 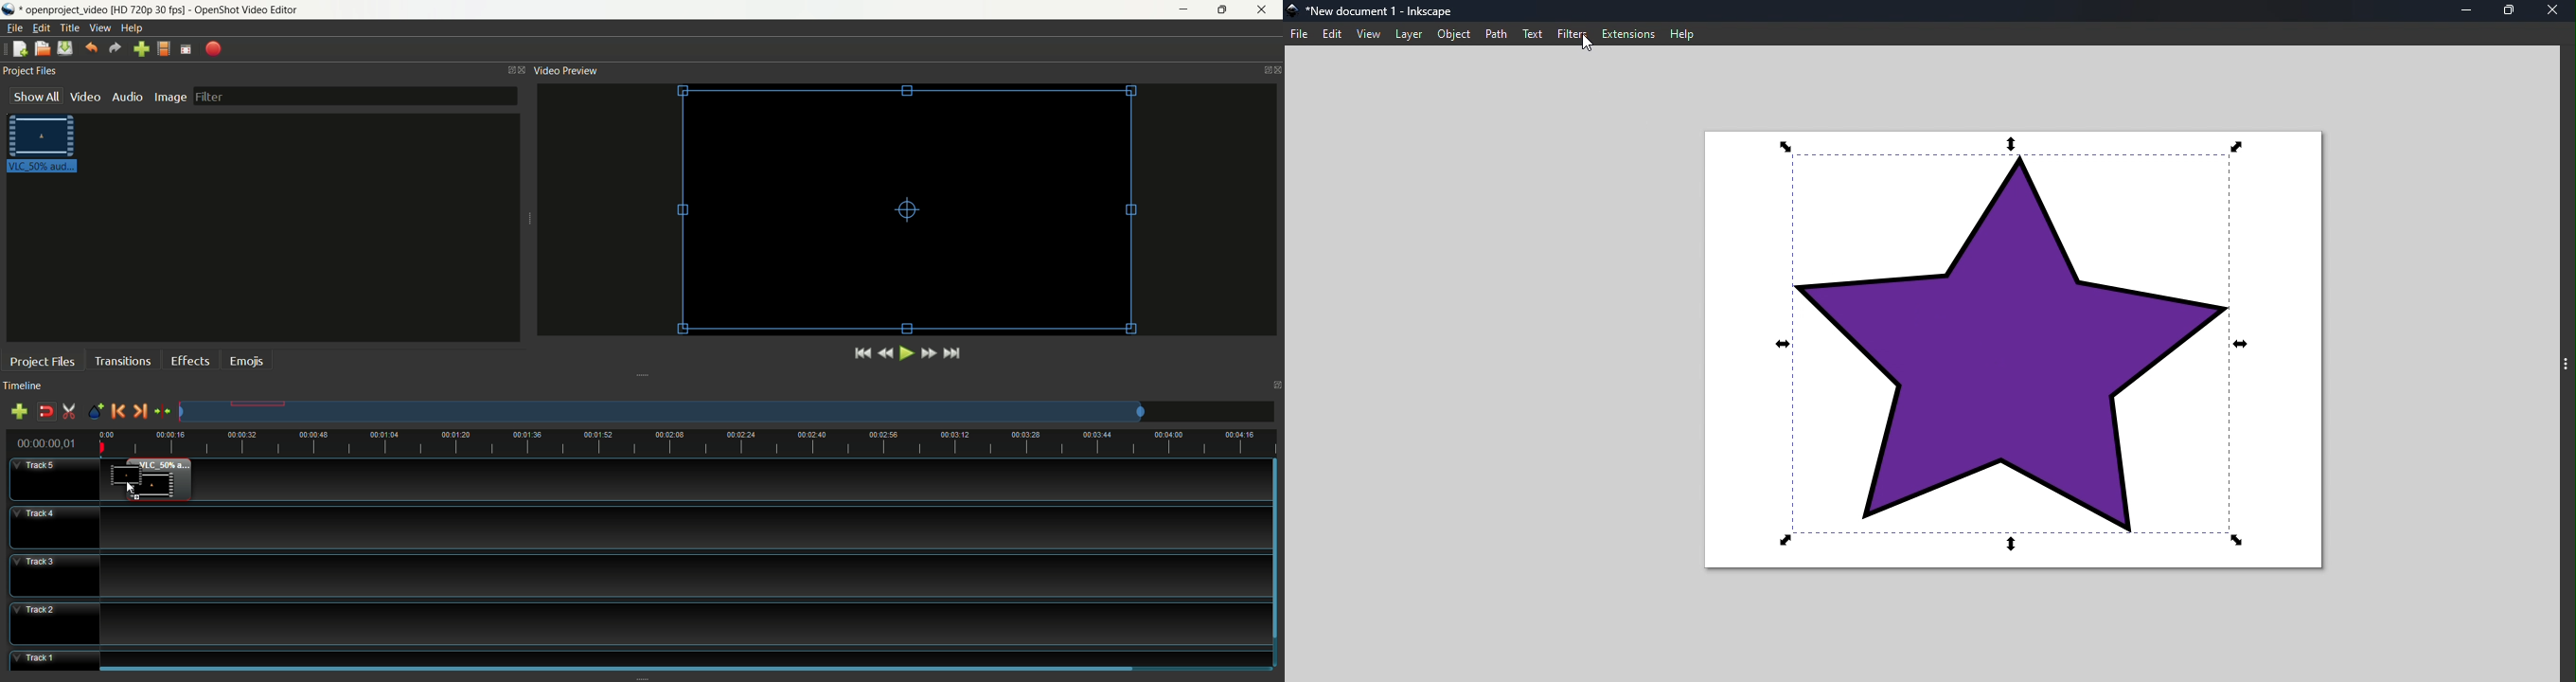 What do you see at coordinates (47, 444) in the screenshot?
I see `time` at bounding box center [47, 444].